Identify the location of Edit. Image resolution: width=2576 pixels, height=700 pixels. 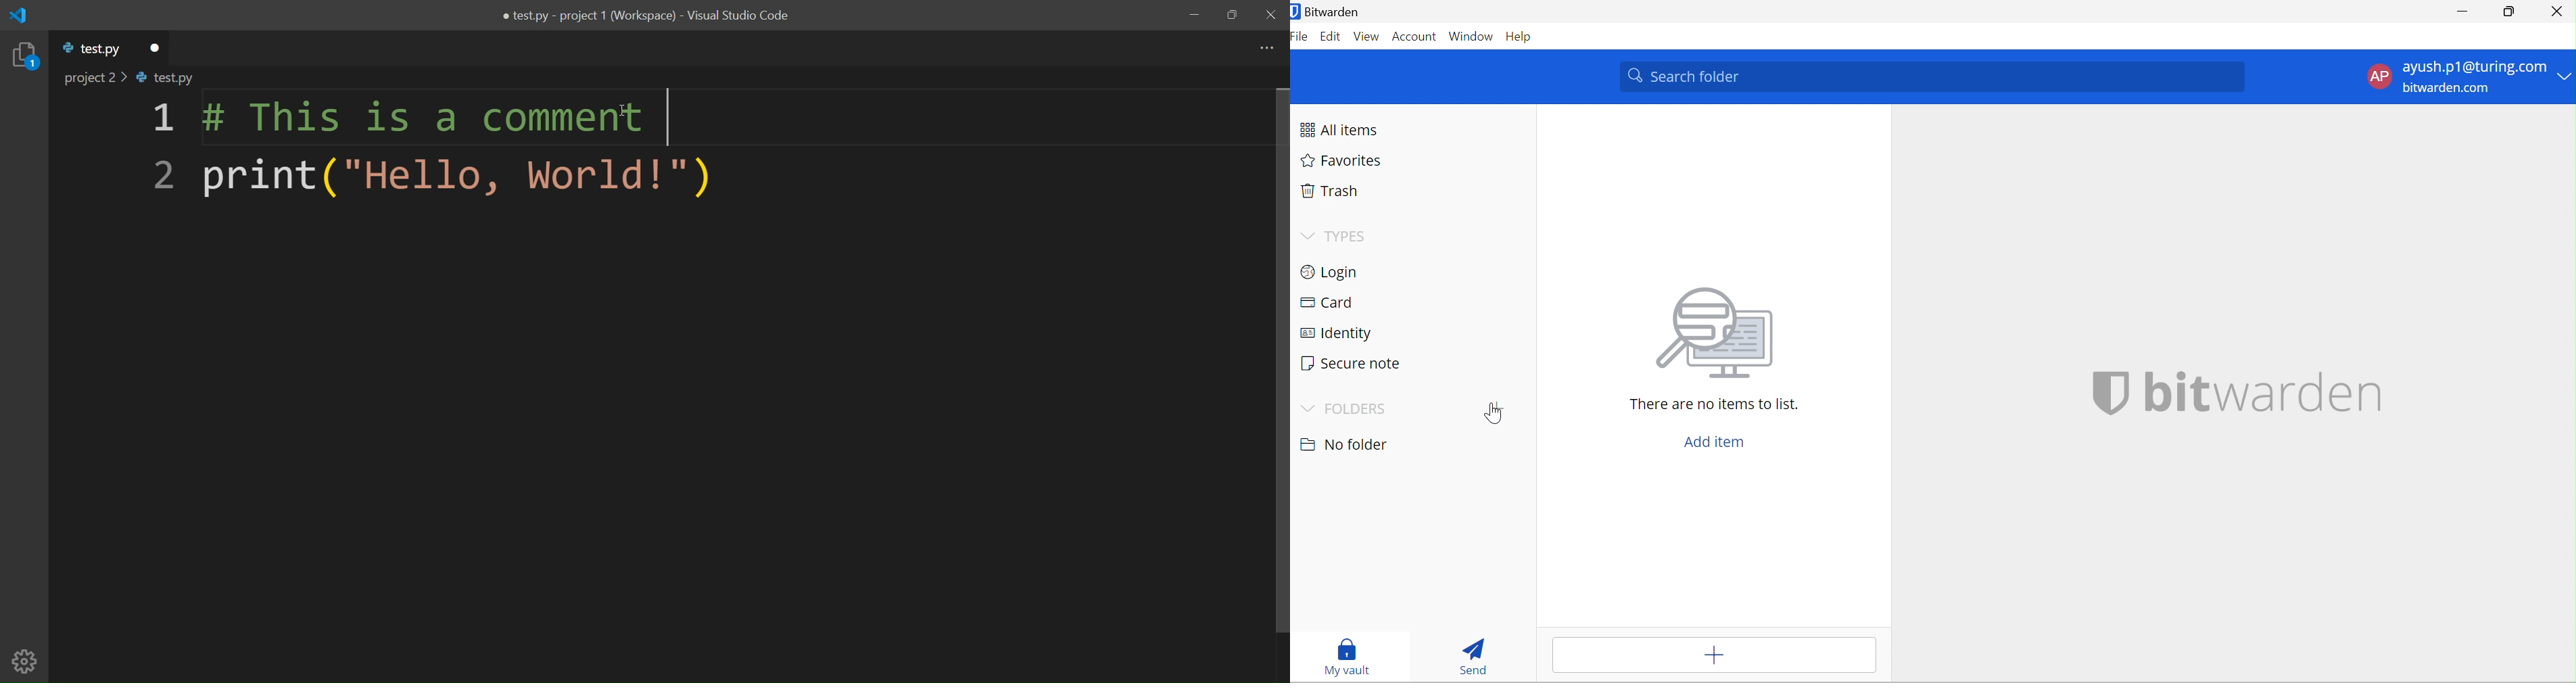
(1331, 36).